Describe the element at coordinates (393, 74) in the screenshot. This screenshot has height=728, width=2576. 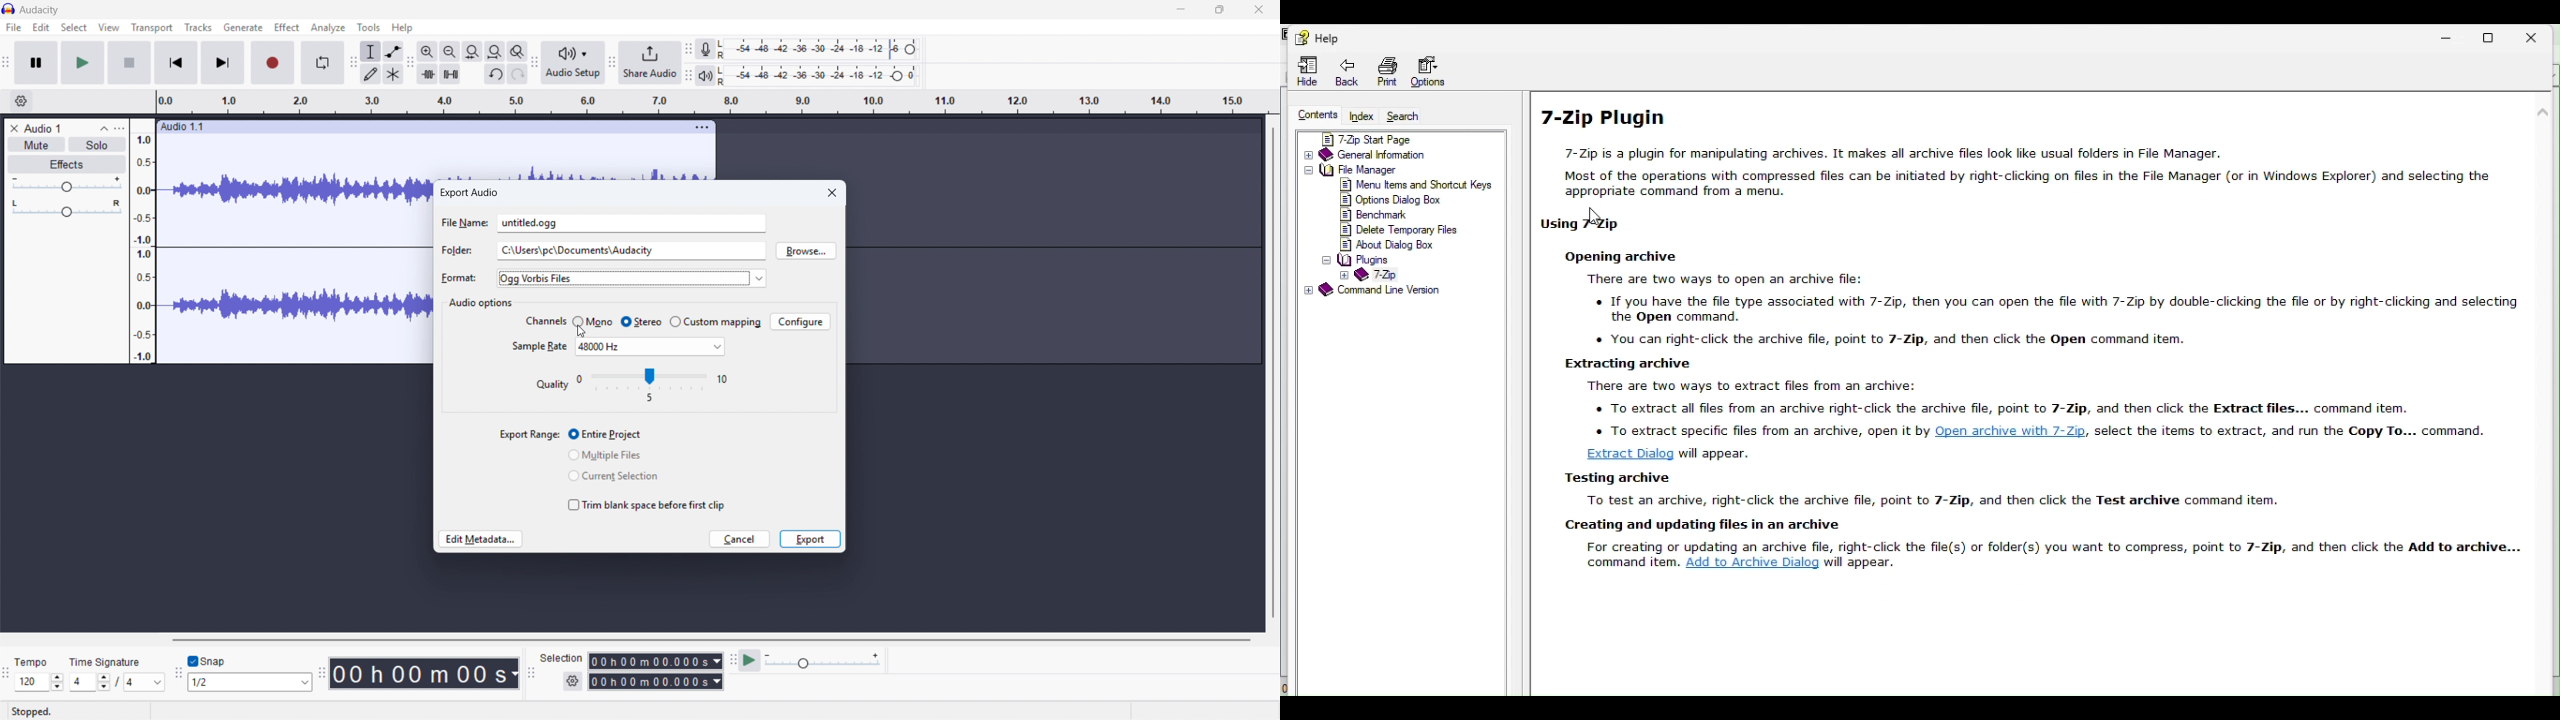
I see `Multi - tool ` at that location.